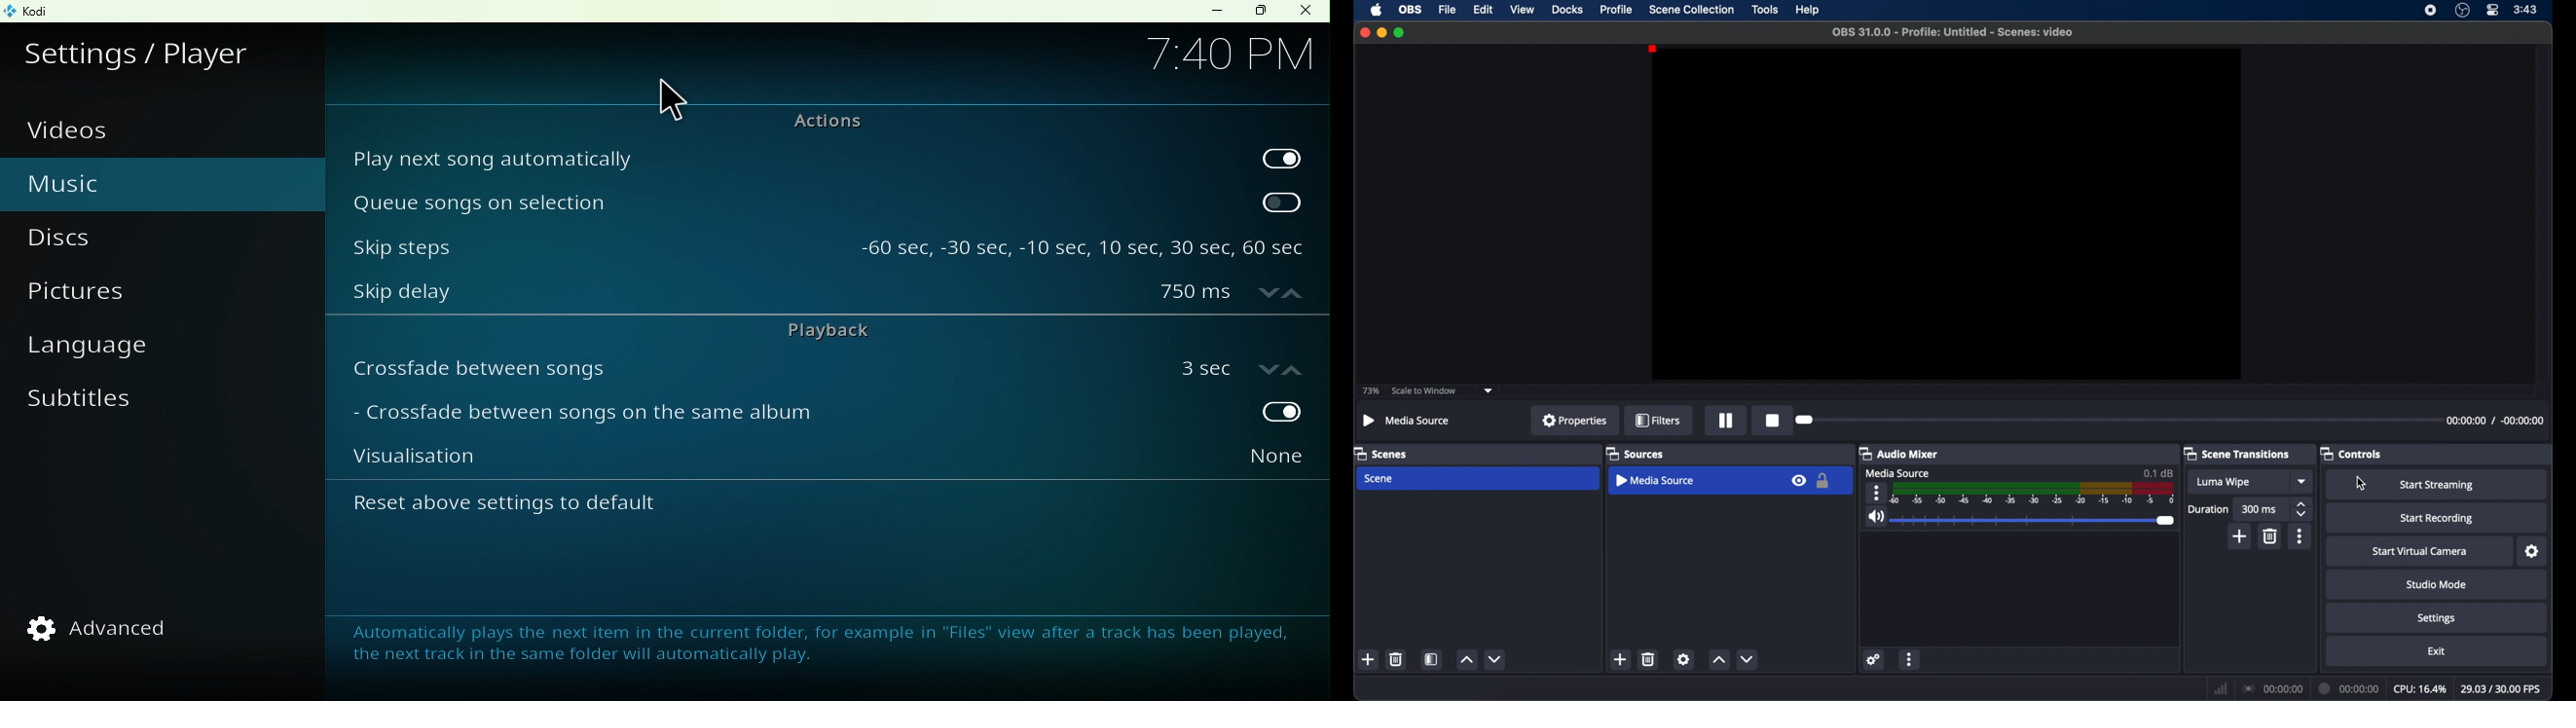  I want to click on decrement, so click(1496, 659).